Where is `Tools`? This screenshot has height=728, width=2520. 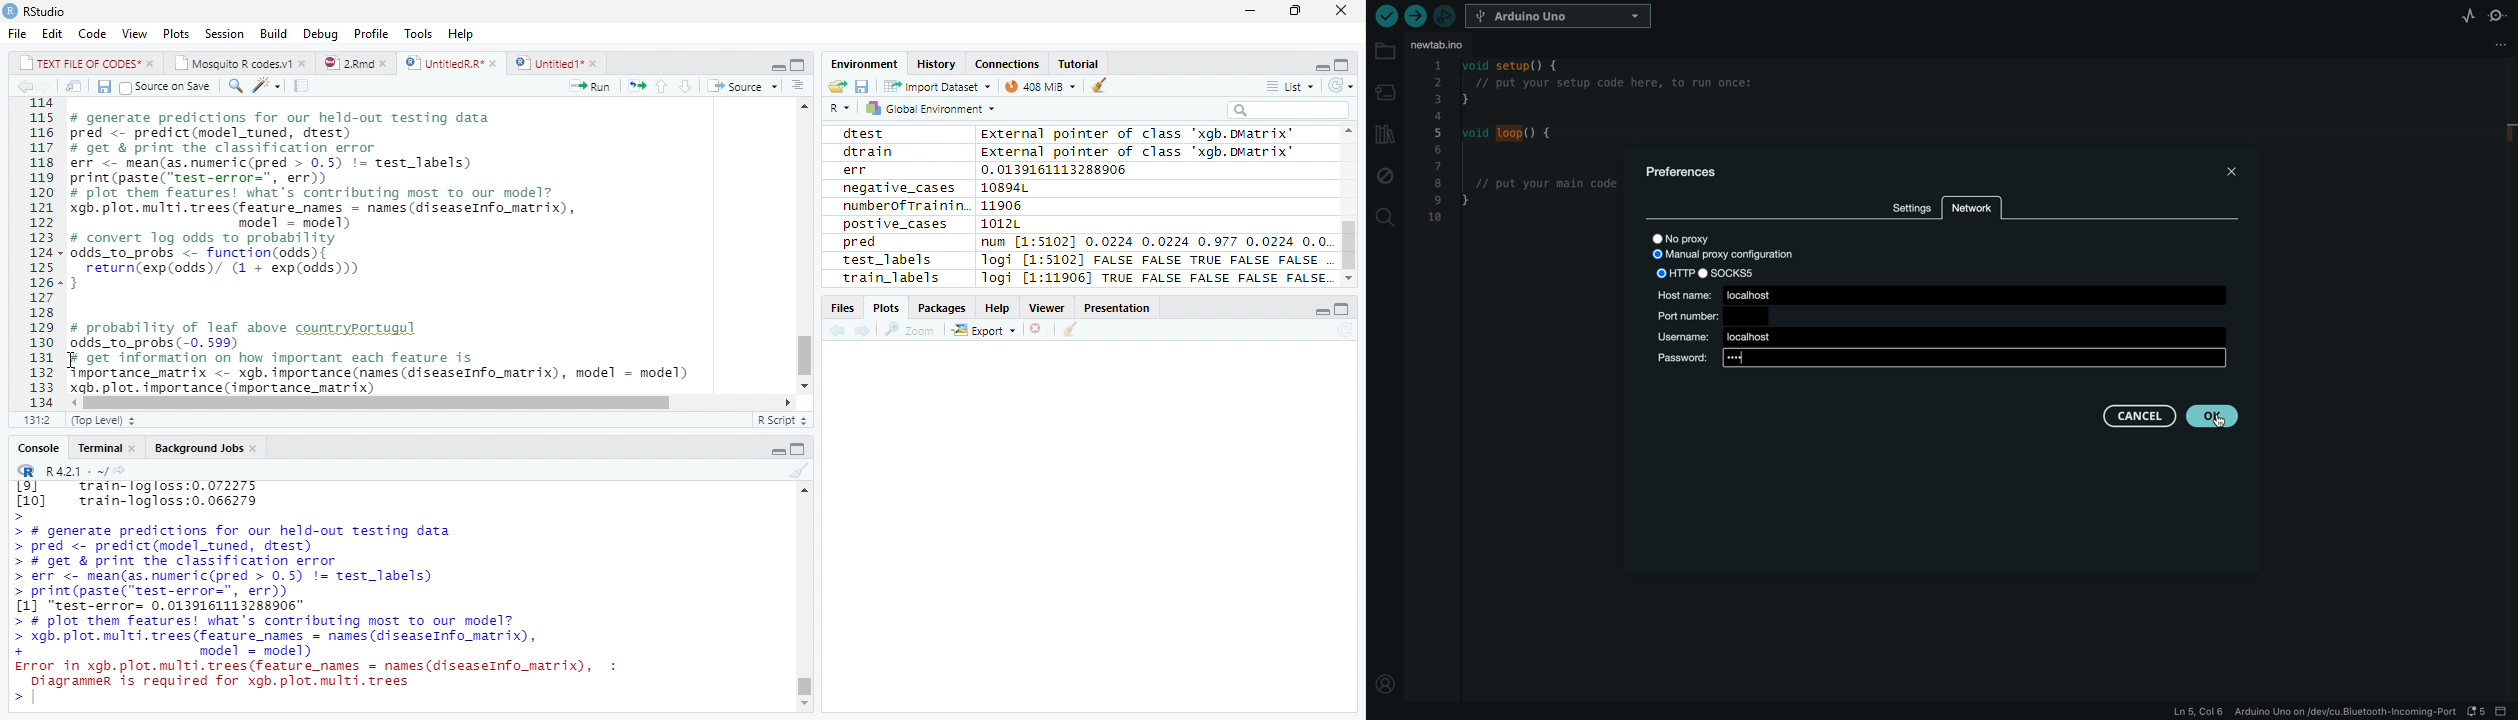
Tools is located at coordinates (418, 33).